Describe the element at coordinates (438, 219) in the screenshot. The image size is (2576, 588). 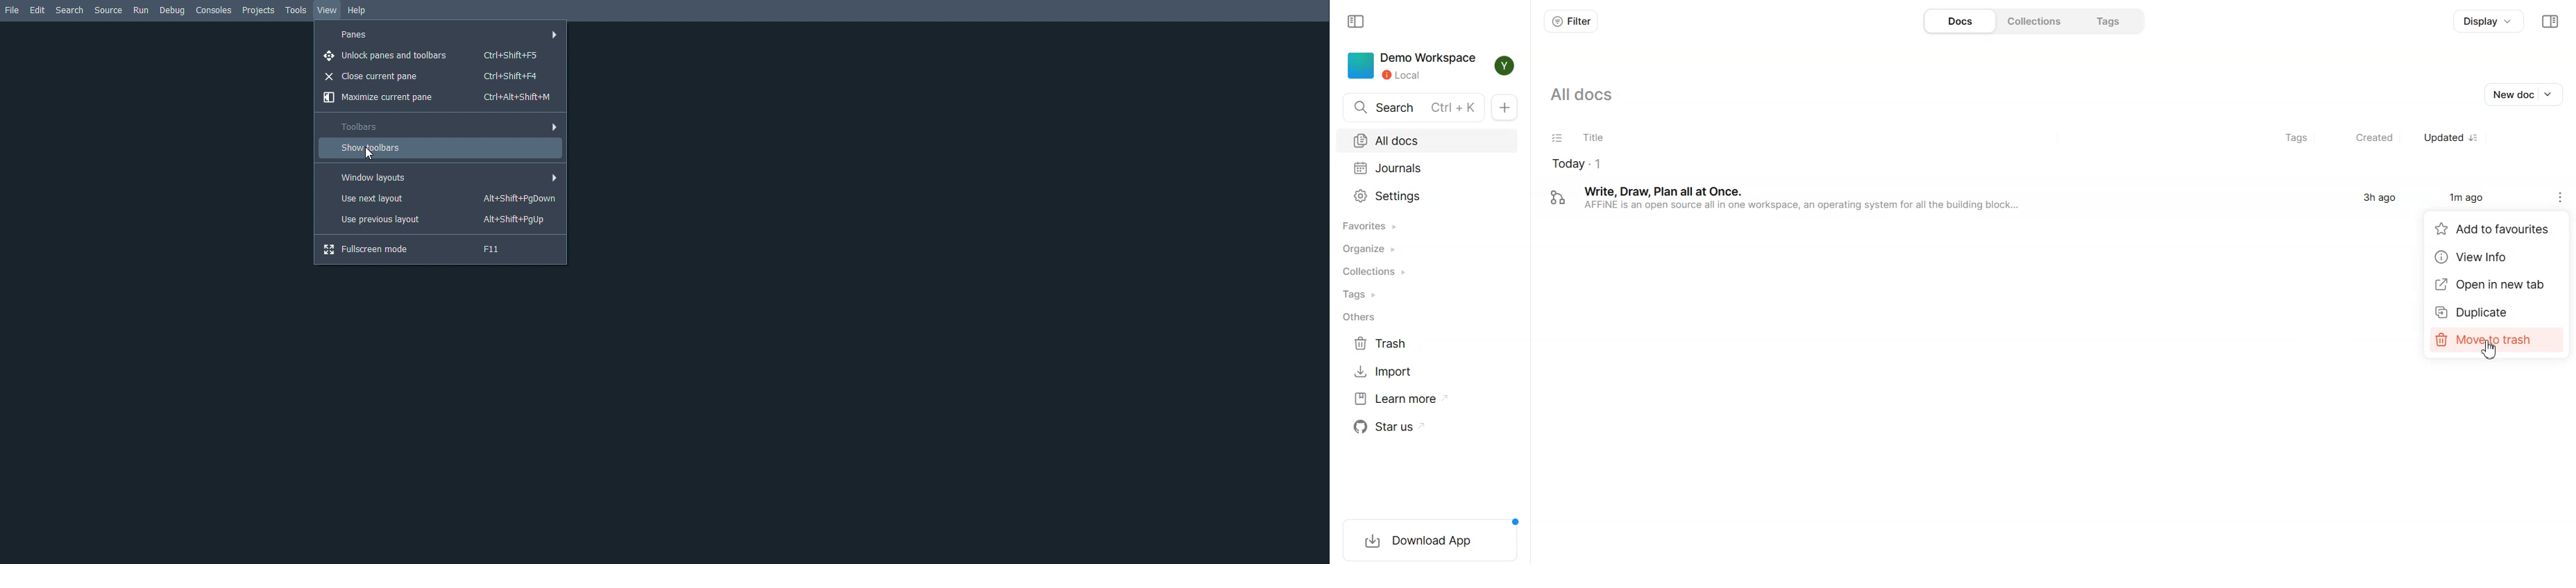
I see `Use previous layout` at that location.